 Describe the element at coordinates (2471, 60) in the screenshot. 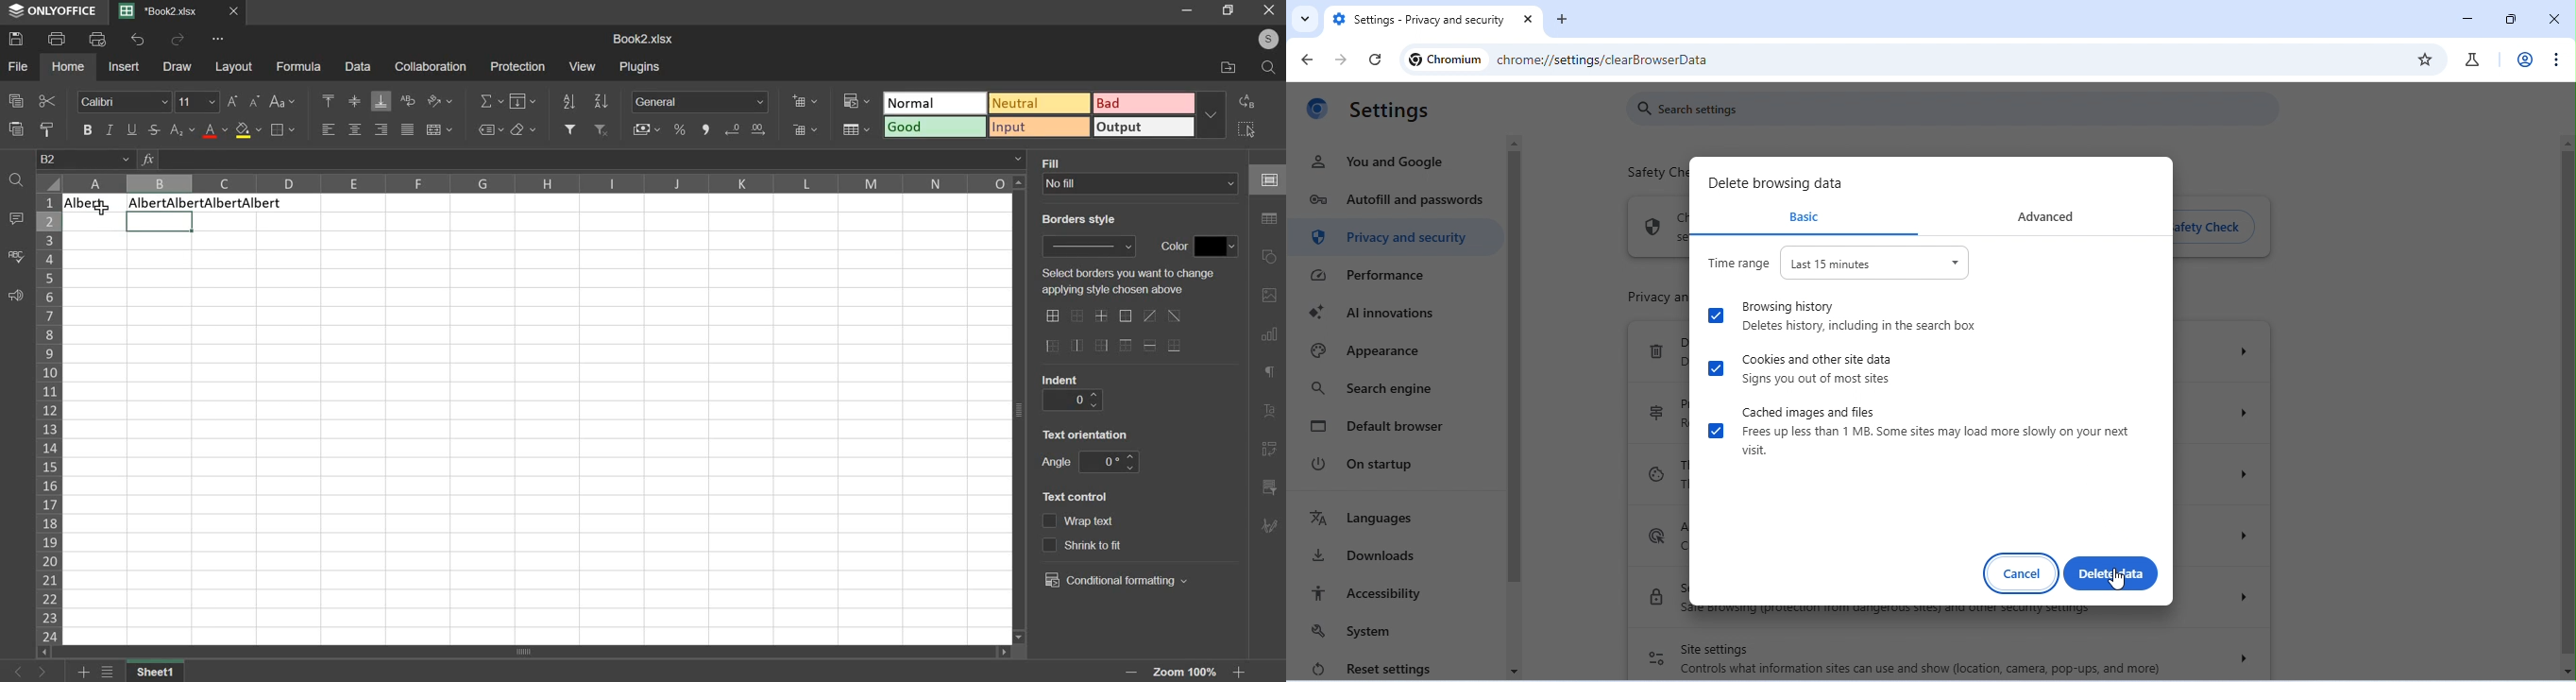

I see `chrome labs` at that location.